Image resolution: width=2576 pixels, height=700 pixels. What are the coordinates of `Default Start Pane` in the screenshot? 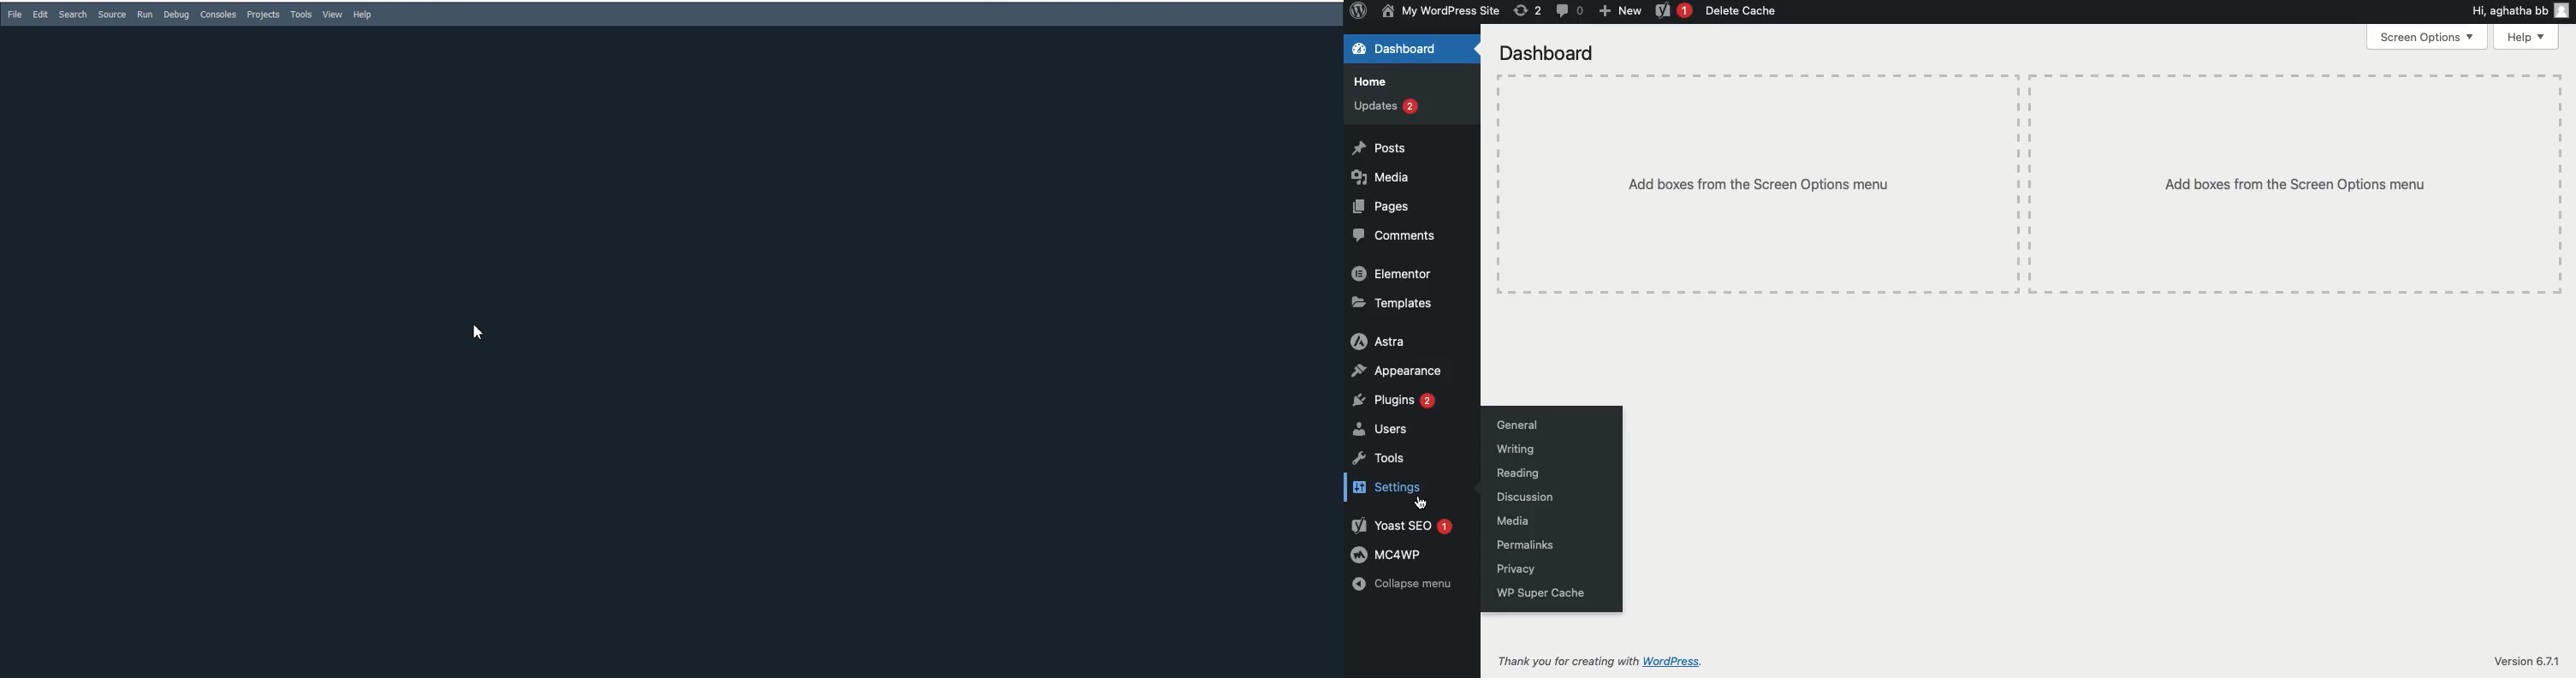 It's located at (669, 350).